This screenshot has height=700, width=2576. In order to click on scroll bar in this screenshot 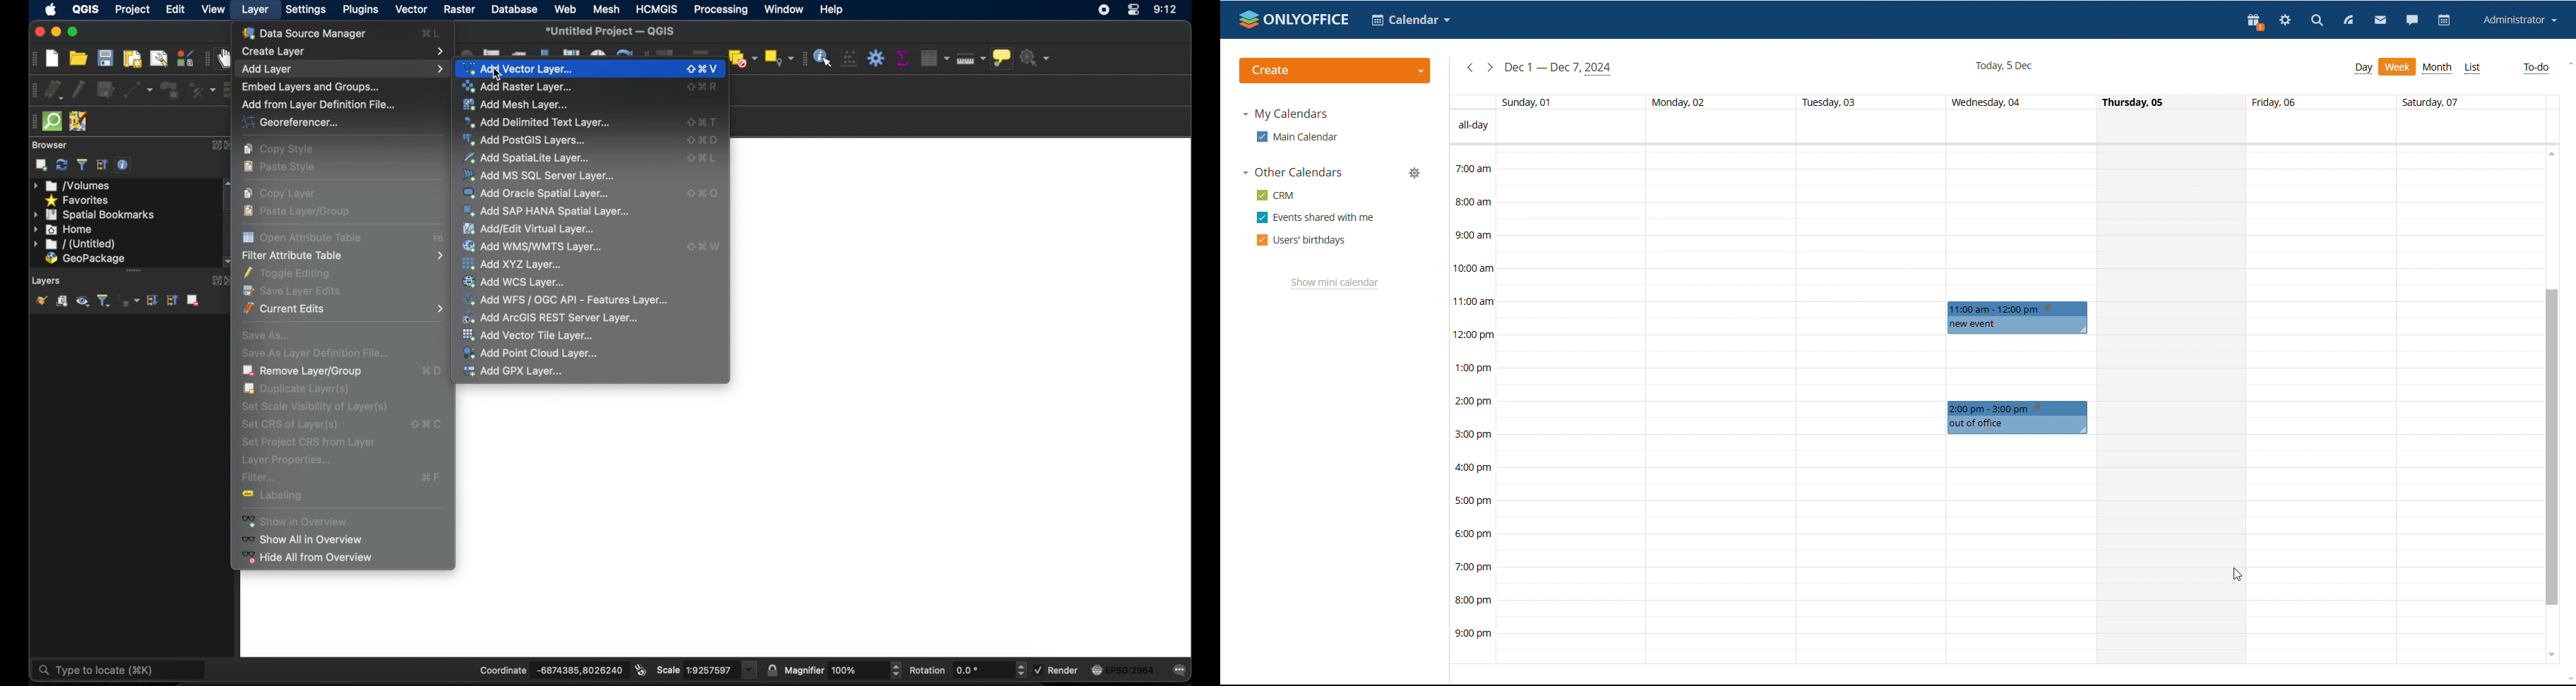, I will do `click(130, 271)`.